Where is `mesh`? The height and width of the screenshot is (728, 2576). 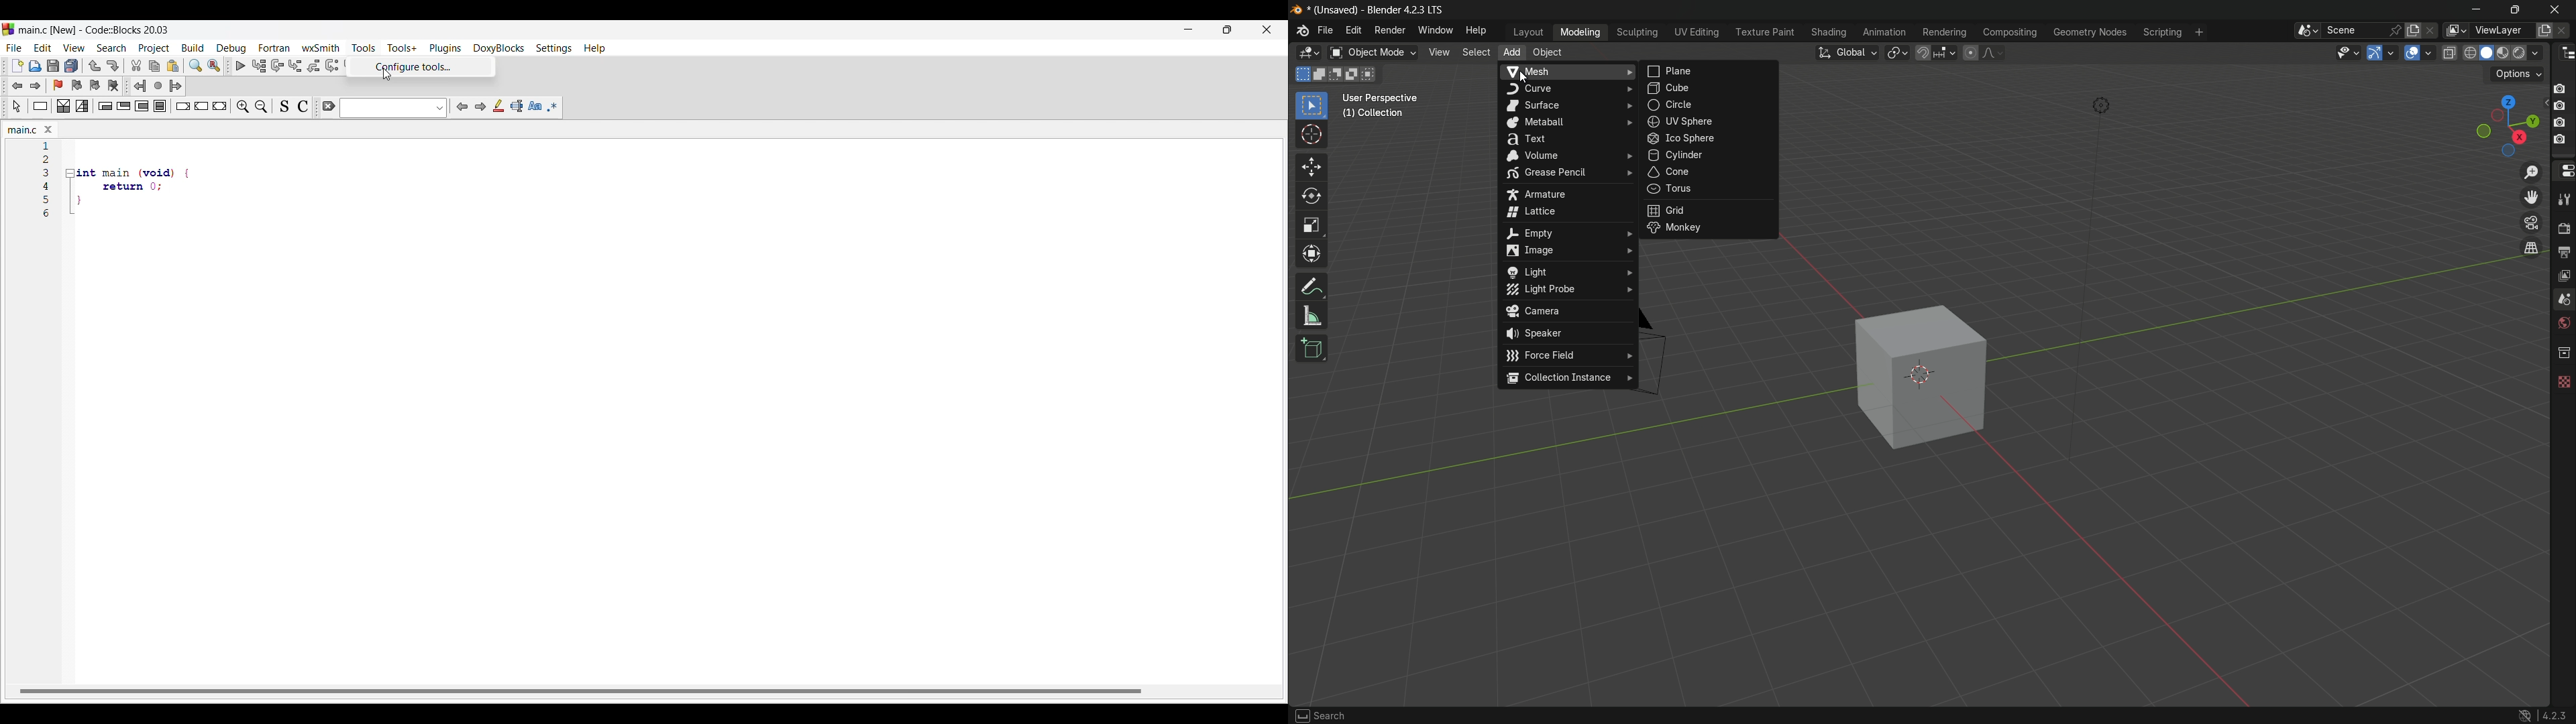 mesh is located at coordinates (1568, 70).